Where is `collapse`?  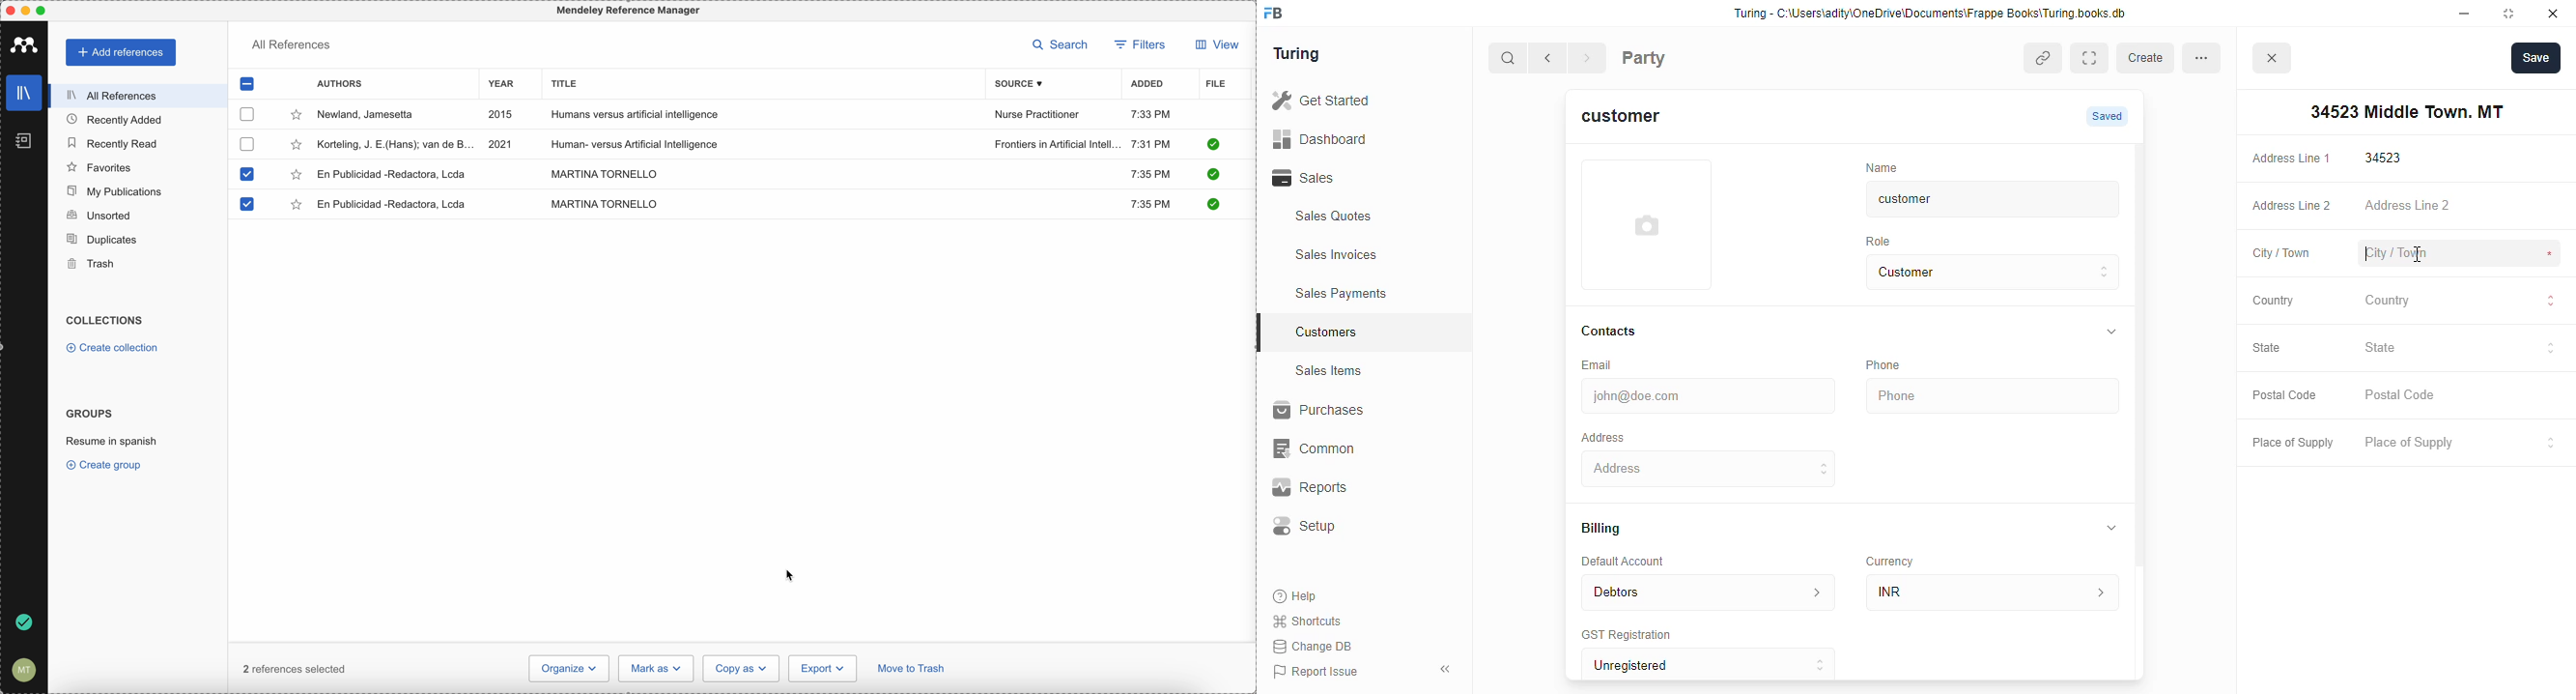 collapse is located at coordinates (2112, 527).